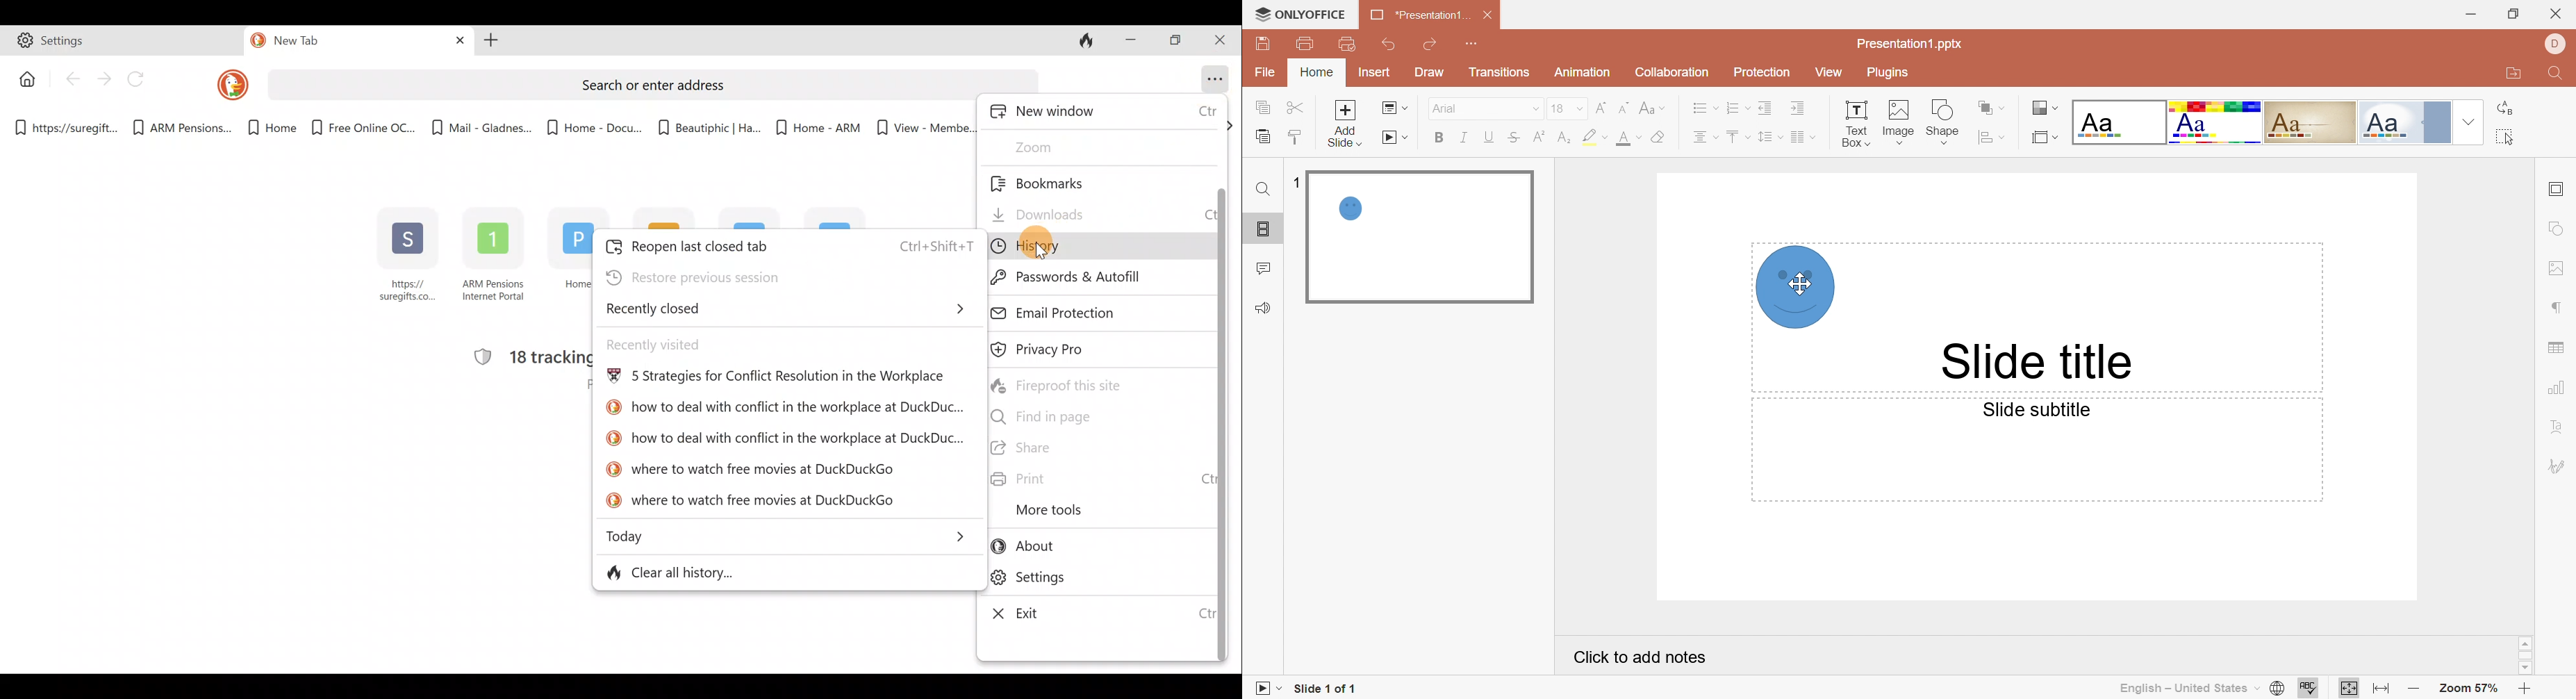  Describe the element at coordinates (2525, 655) in the screenshot. I see `Scroll Bar` at that location.